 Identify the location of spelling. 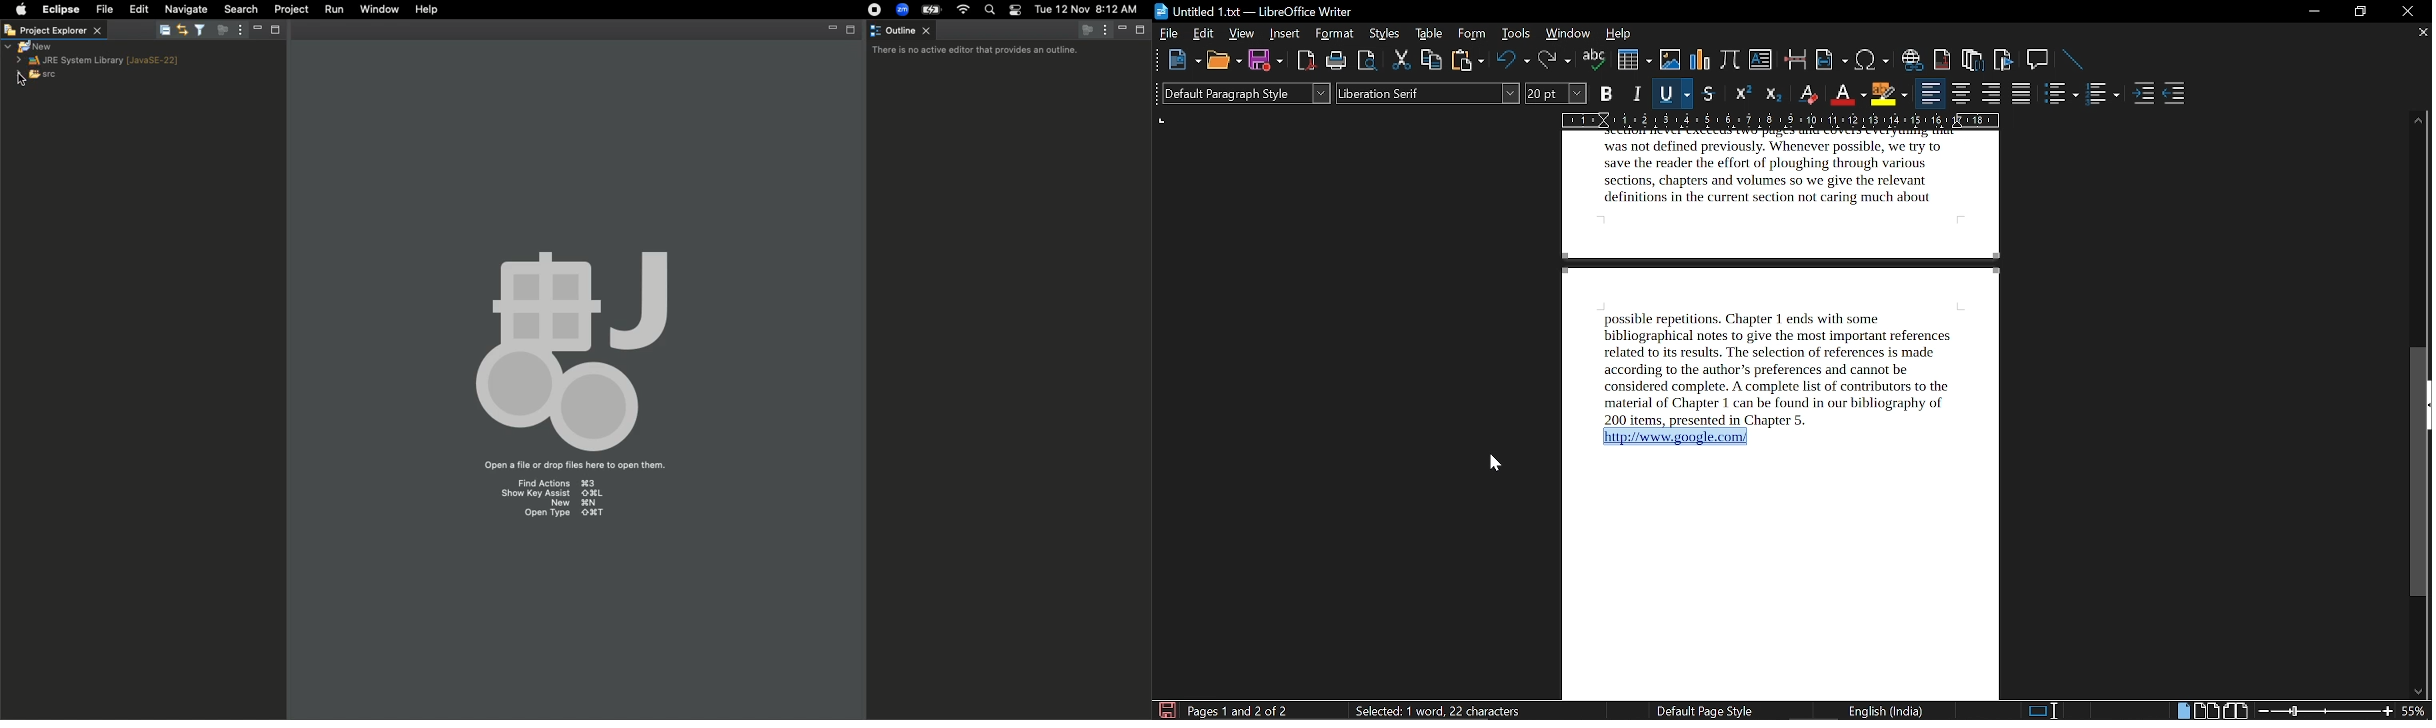
(1595, 61).